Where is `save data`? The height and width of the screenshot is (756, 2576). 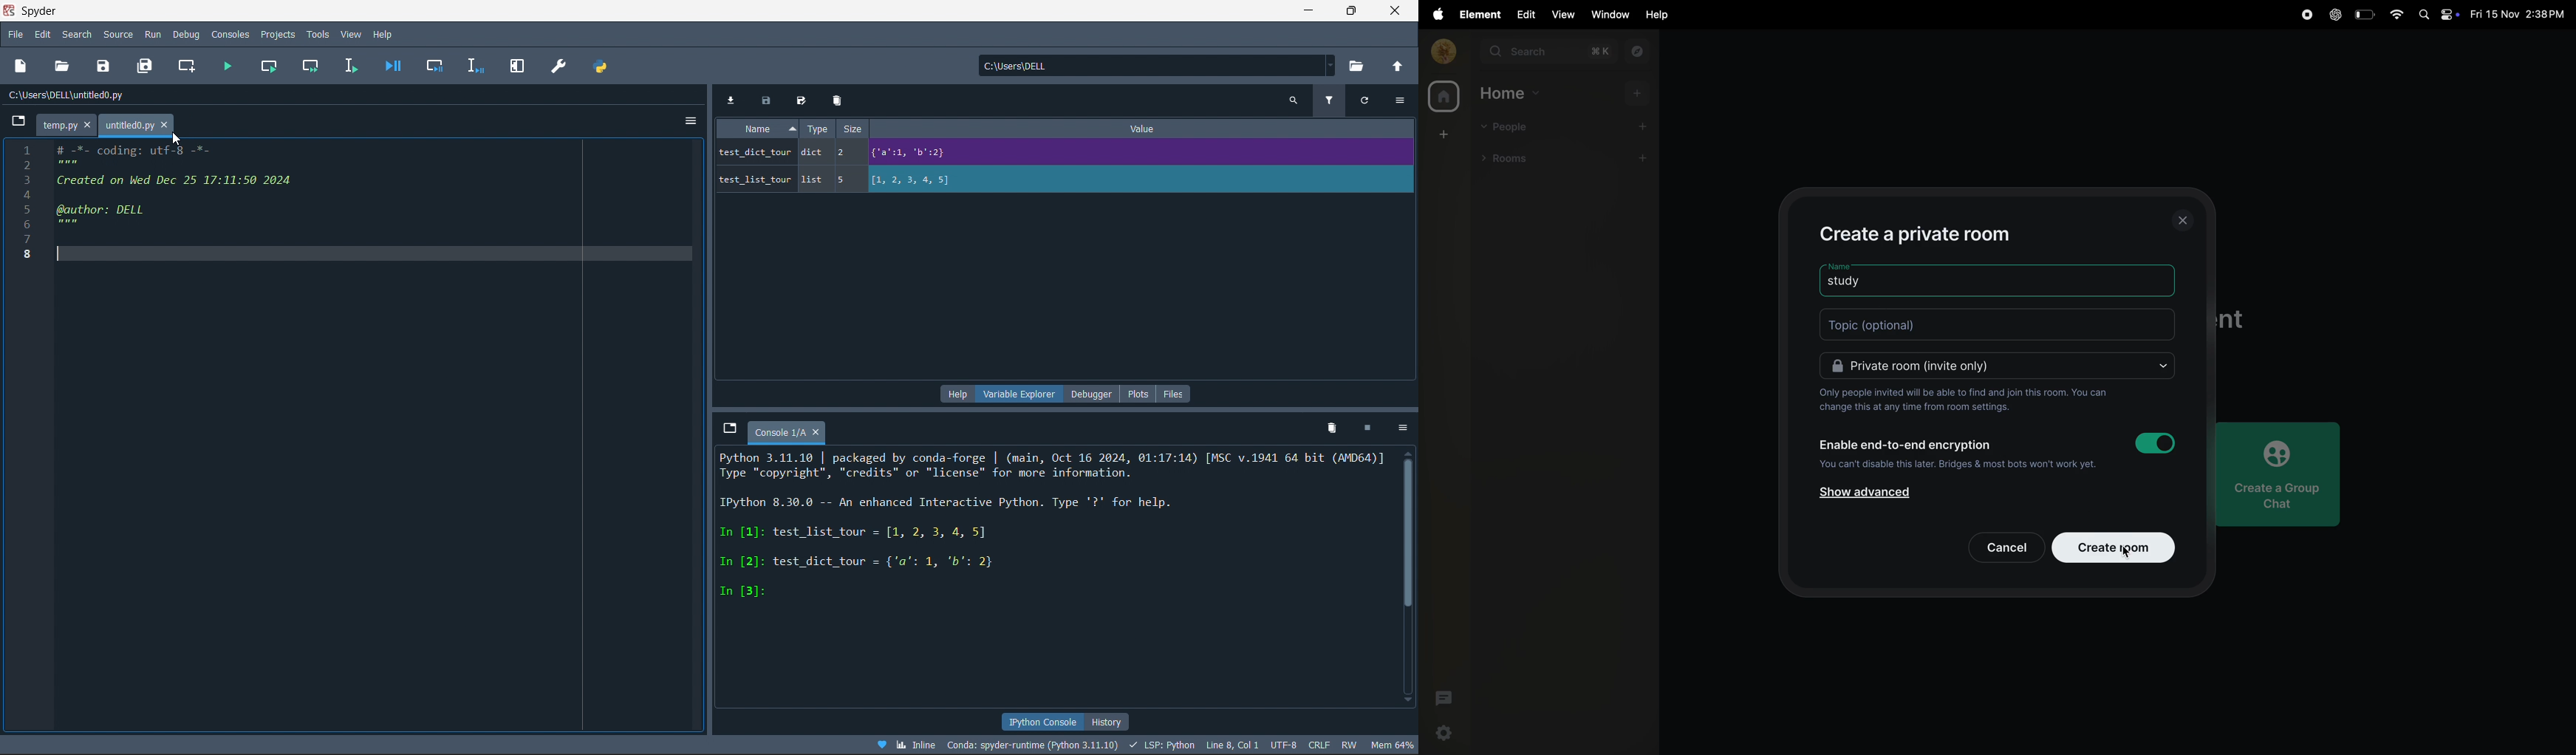 save data is located at coordinates (765, 98).